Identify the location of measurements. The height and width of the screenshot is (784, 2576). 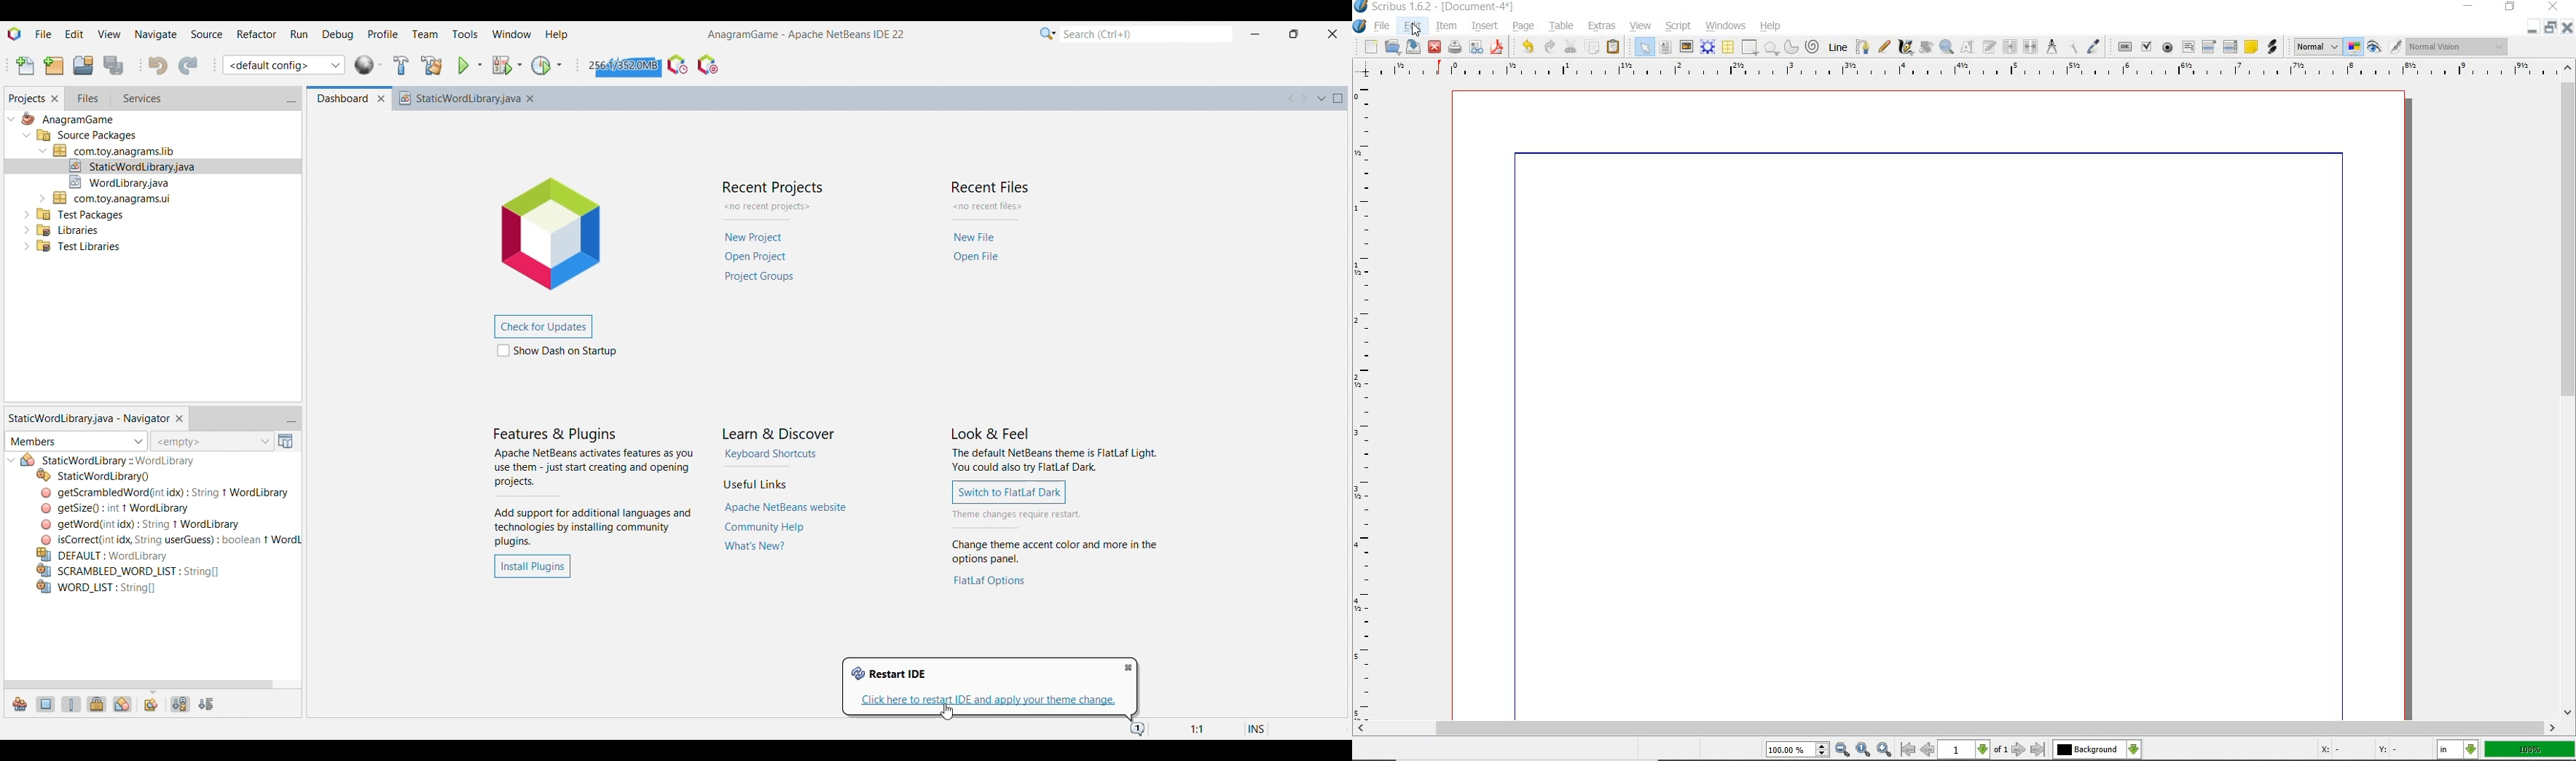
(2052, 47).